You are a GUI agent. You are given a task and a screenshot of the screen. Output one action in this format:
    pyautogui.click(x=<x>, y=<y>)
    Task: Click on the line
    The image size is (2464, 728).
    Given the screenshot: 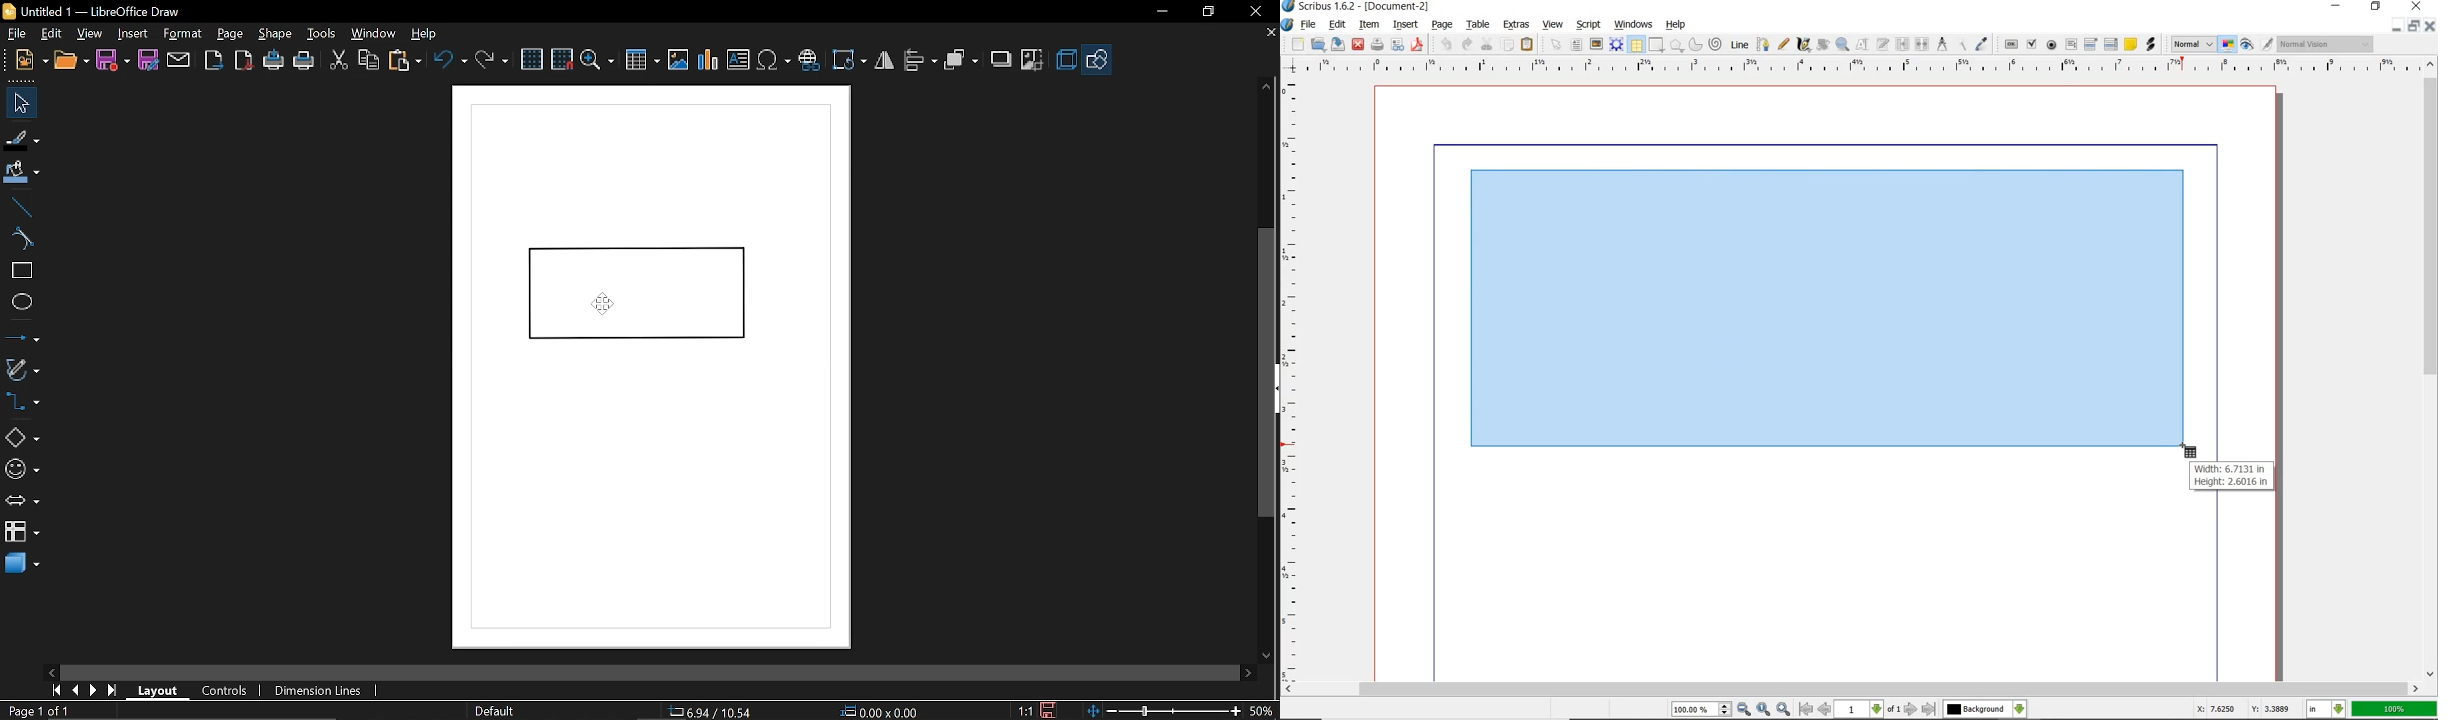 What is the action you would take?
    pyautogui.click(x=1740, y=46)
    